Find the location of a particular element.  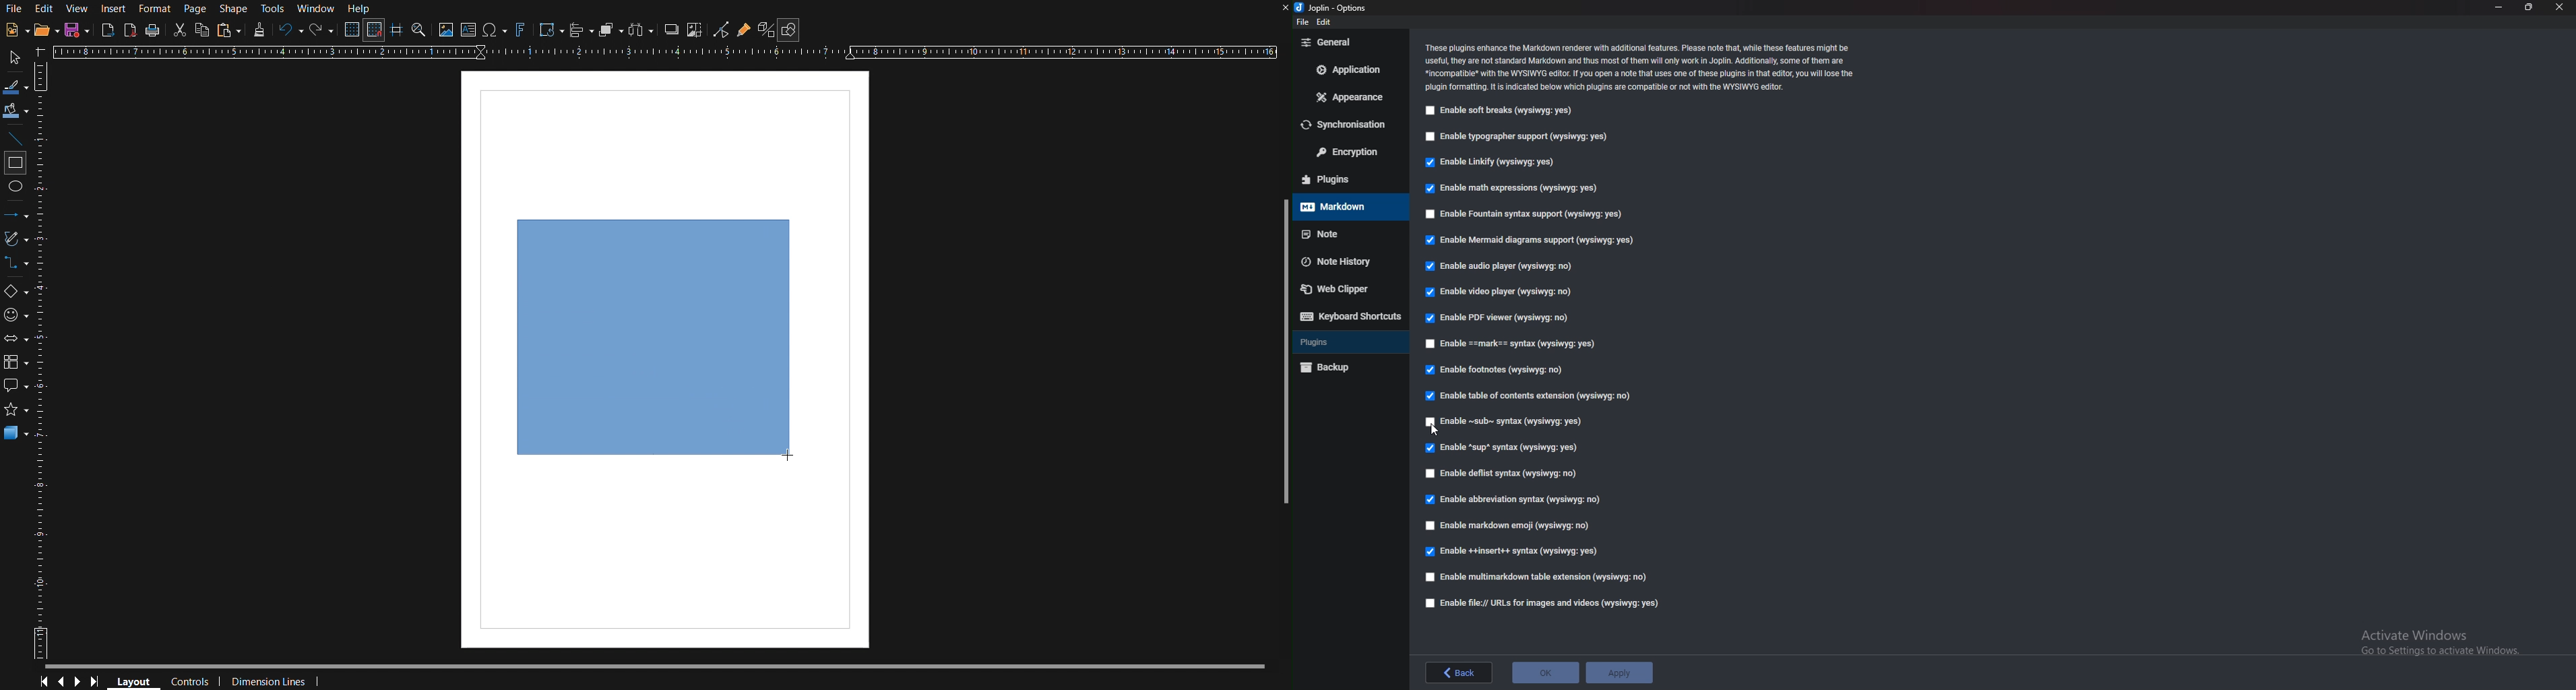

enable file urls for images and videos is located at coordinates (1542, 604).